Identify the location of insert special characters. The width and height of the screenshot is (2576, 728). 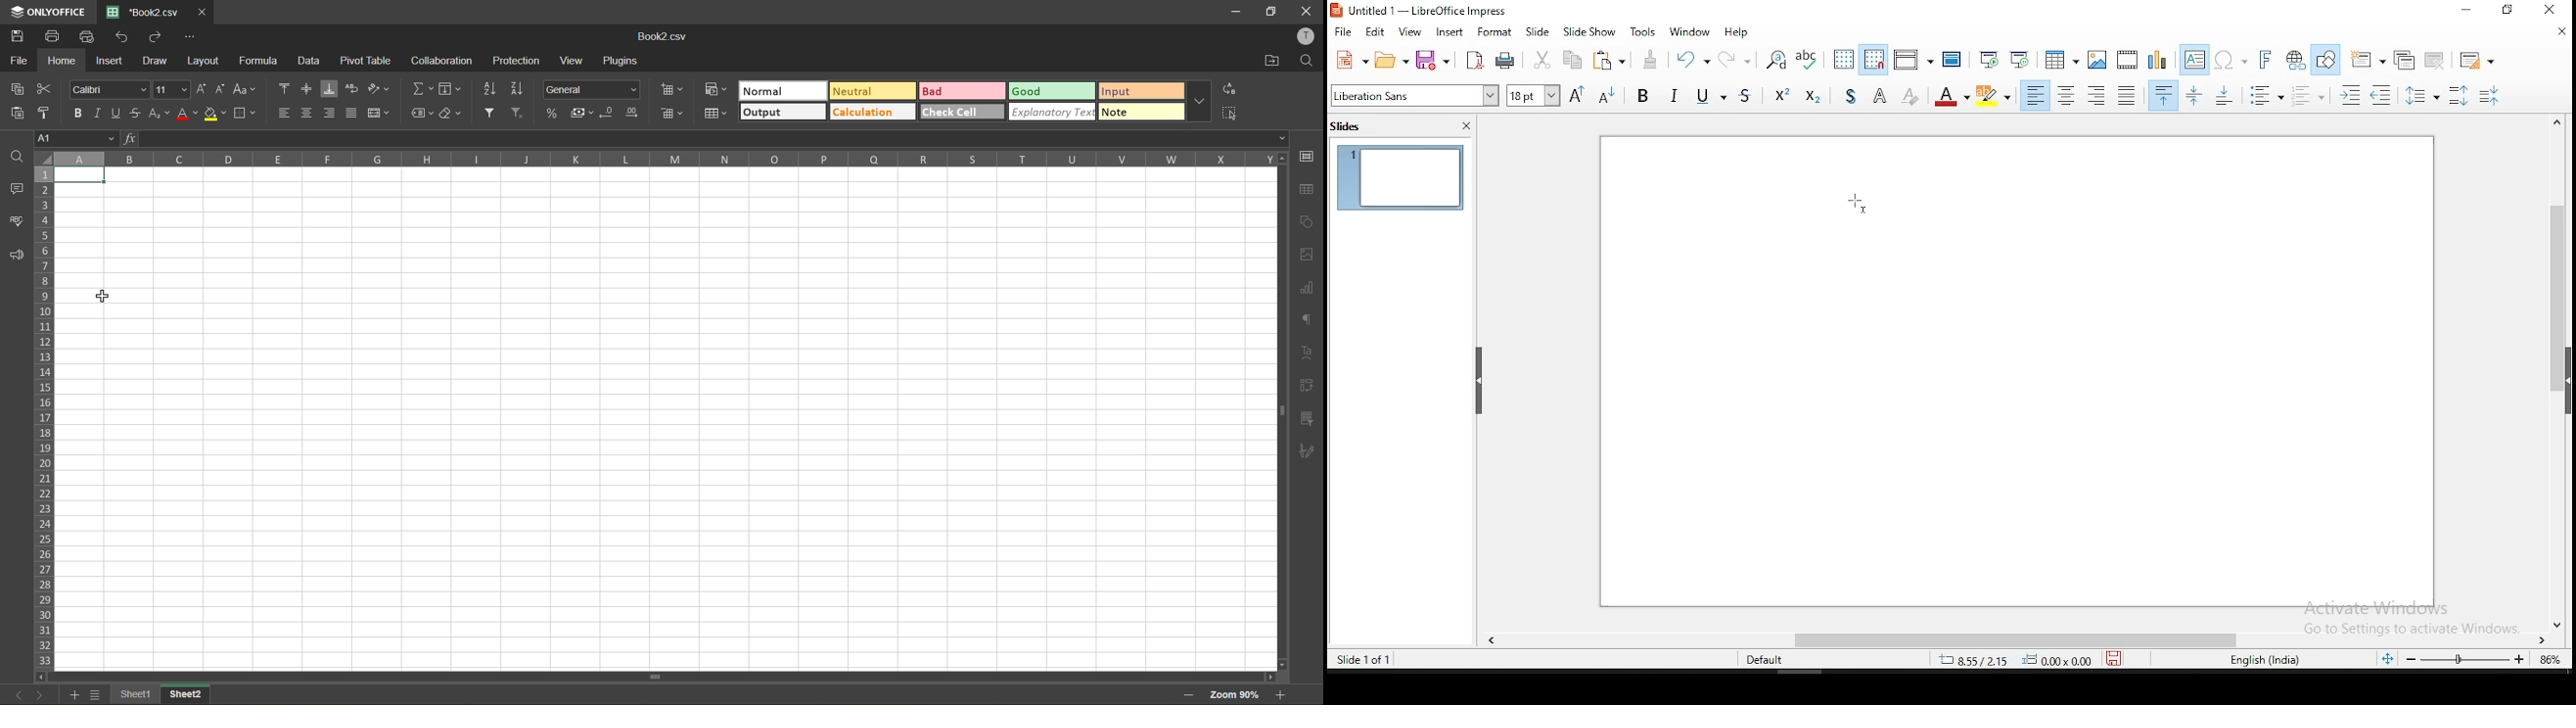
(2230, 61).